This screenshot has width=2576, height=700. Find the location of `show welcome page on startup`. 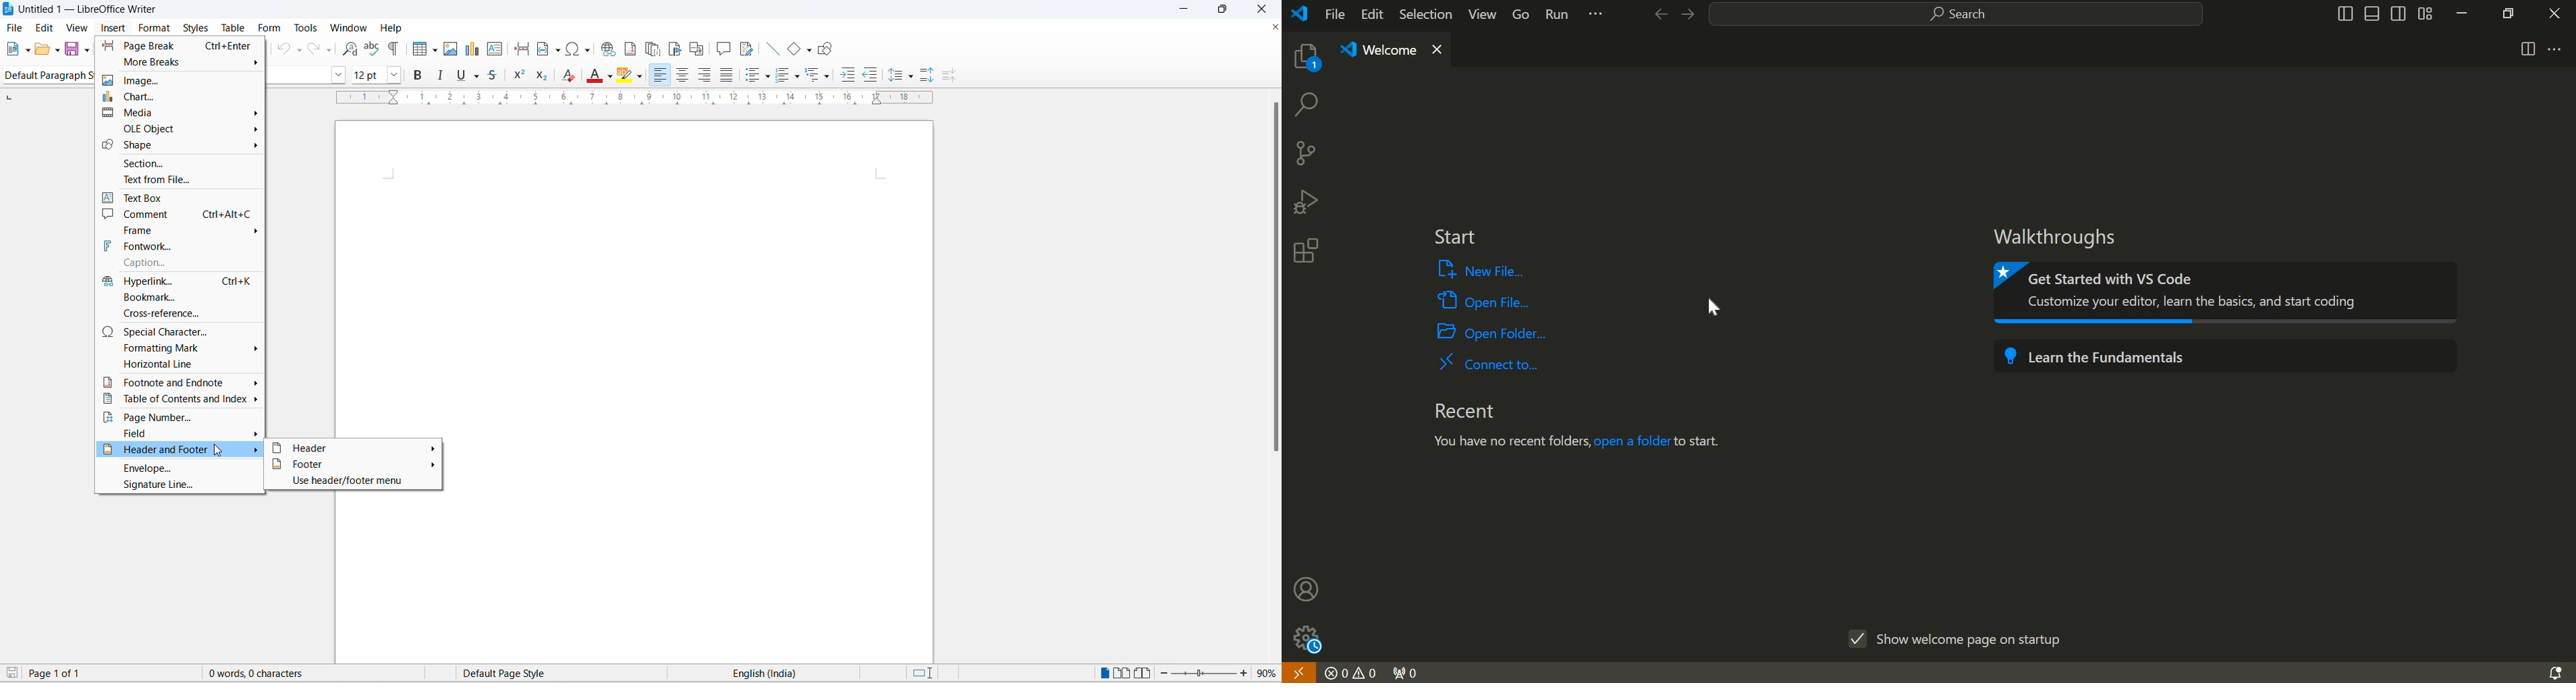

show welcome page on startup is located at coordinates (1959, 636).